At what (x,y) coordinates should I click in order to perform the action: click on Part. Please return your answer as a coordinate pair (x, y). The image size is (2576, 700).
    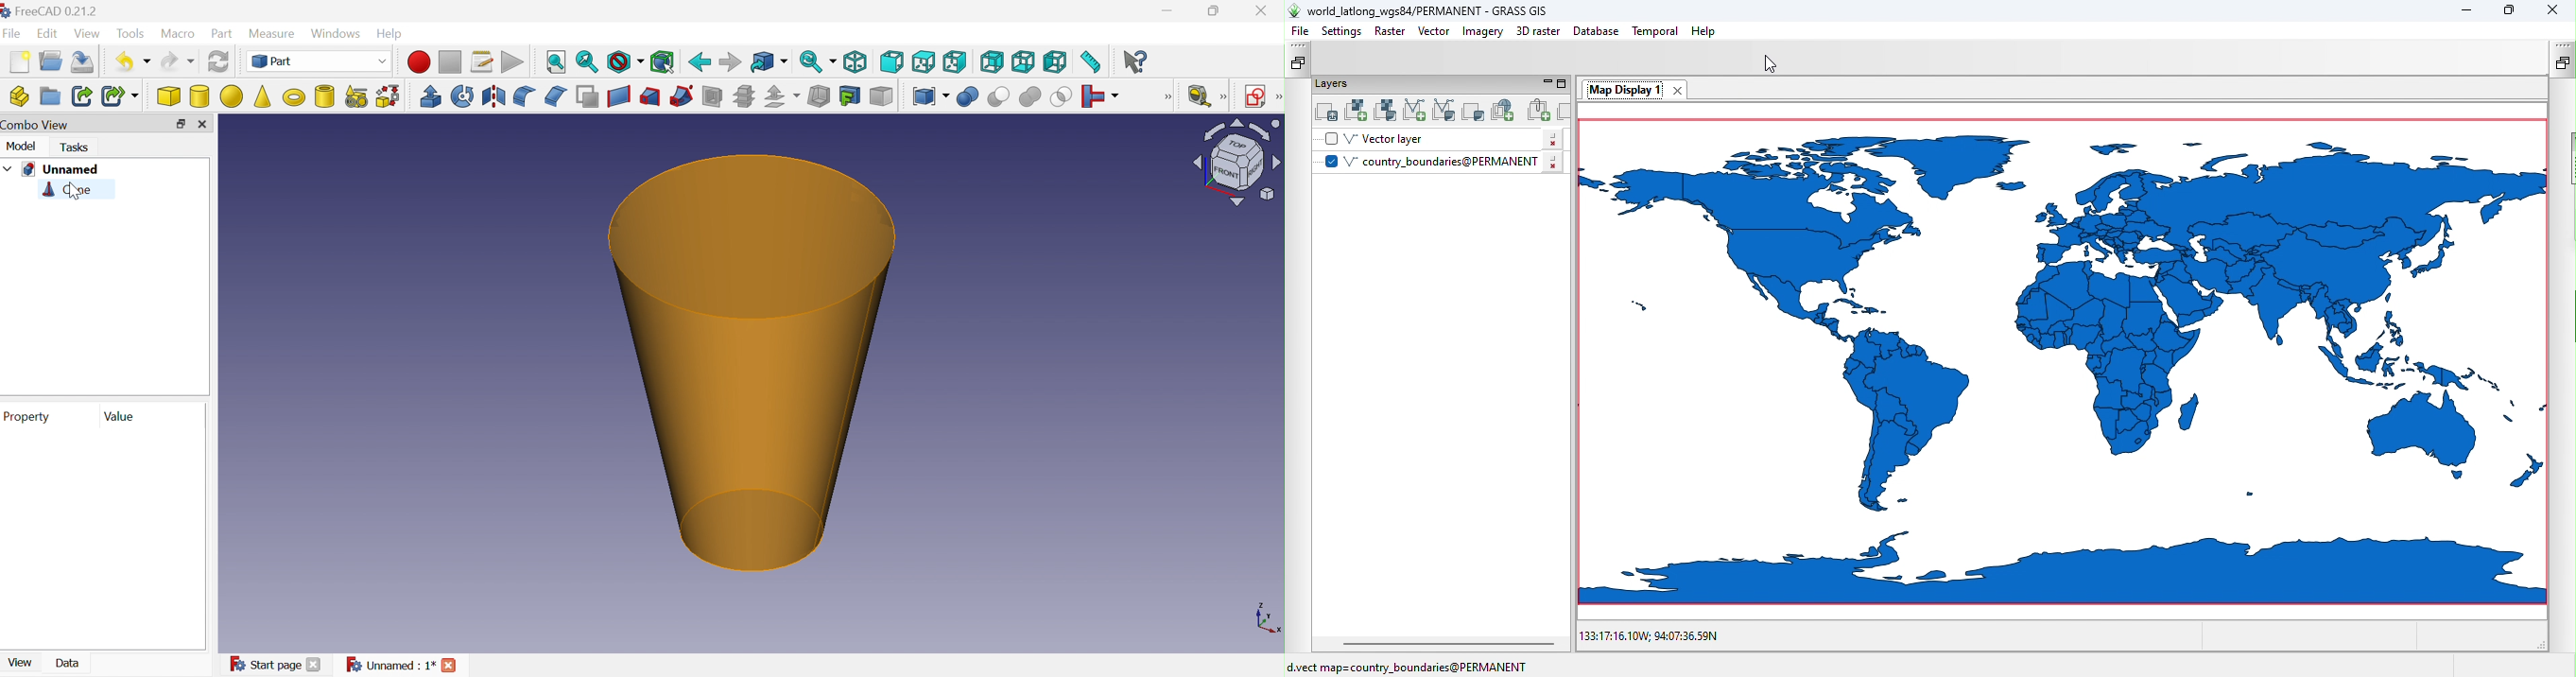
    Looking at the image, I should click on (320, 61).